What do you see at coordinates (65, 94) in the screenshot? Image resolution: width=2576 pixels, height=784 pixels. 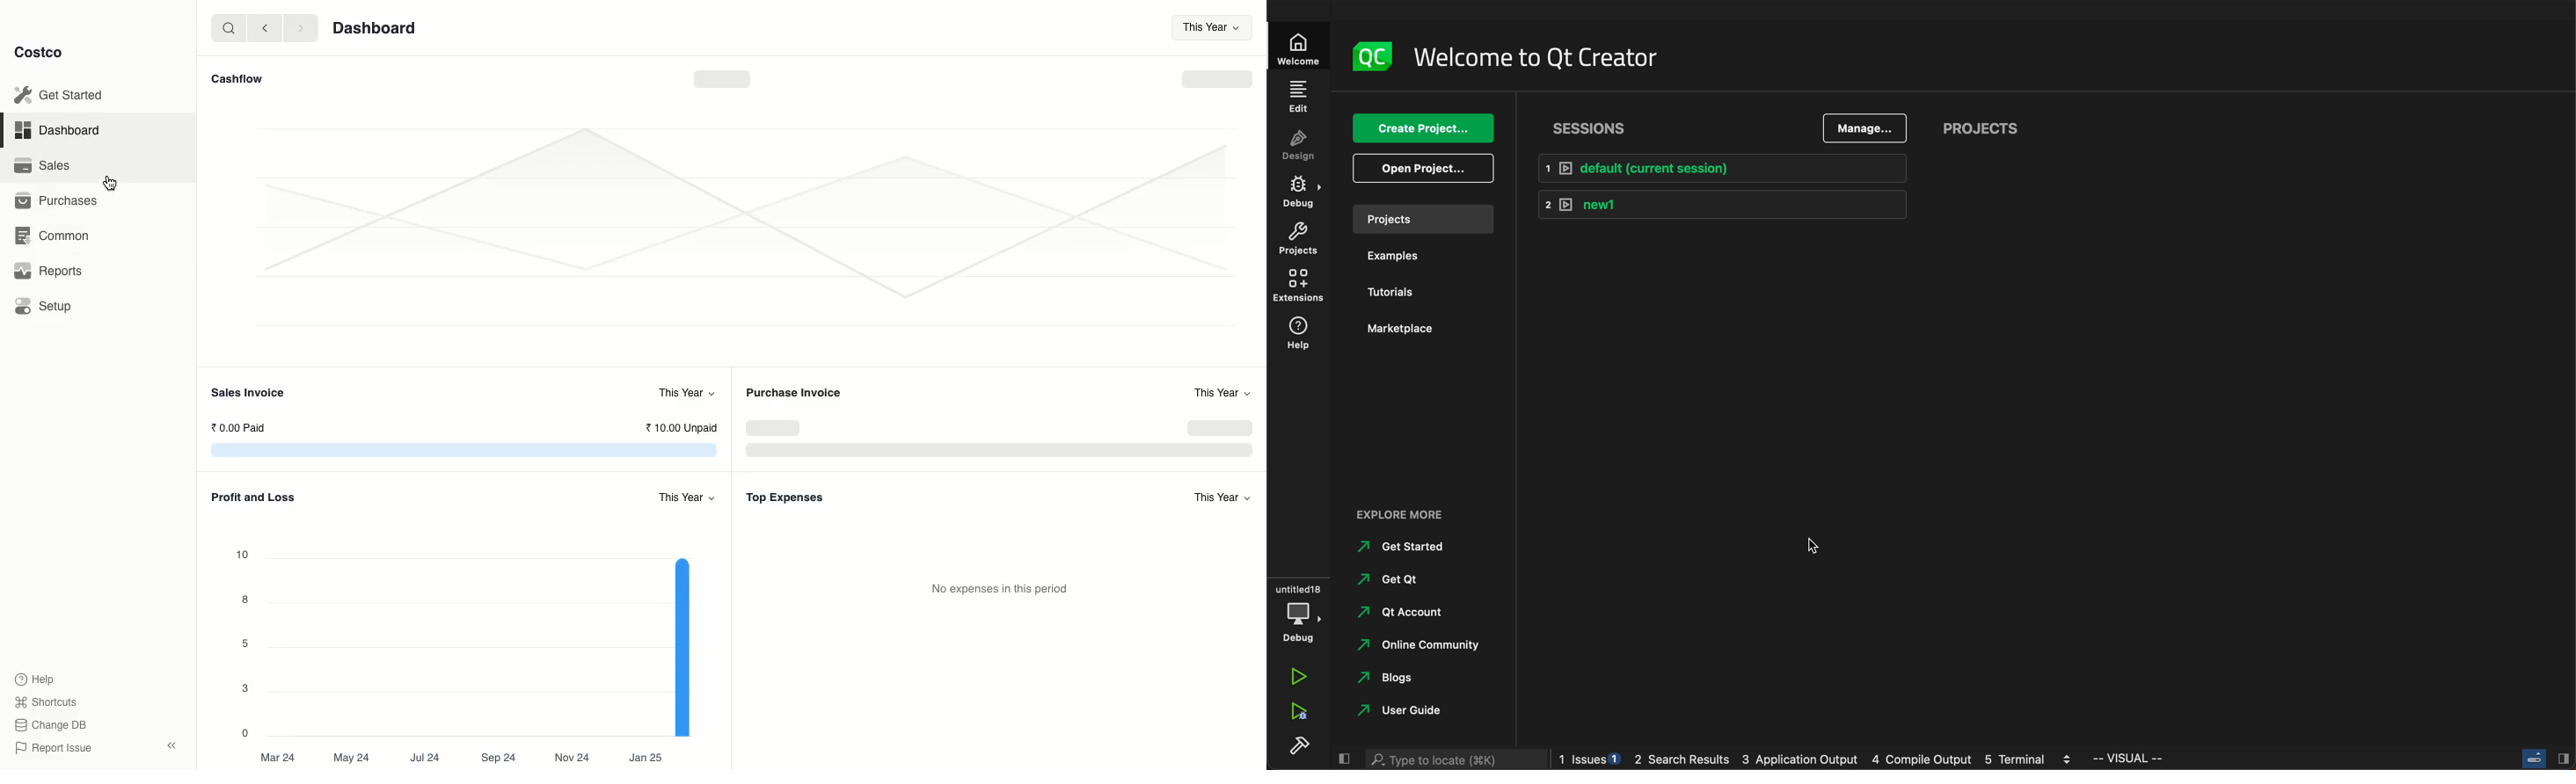 I see `Get Started` at bounding box center [65, 94].